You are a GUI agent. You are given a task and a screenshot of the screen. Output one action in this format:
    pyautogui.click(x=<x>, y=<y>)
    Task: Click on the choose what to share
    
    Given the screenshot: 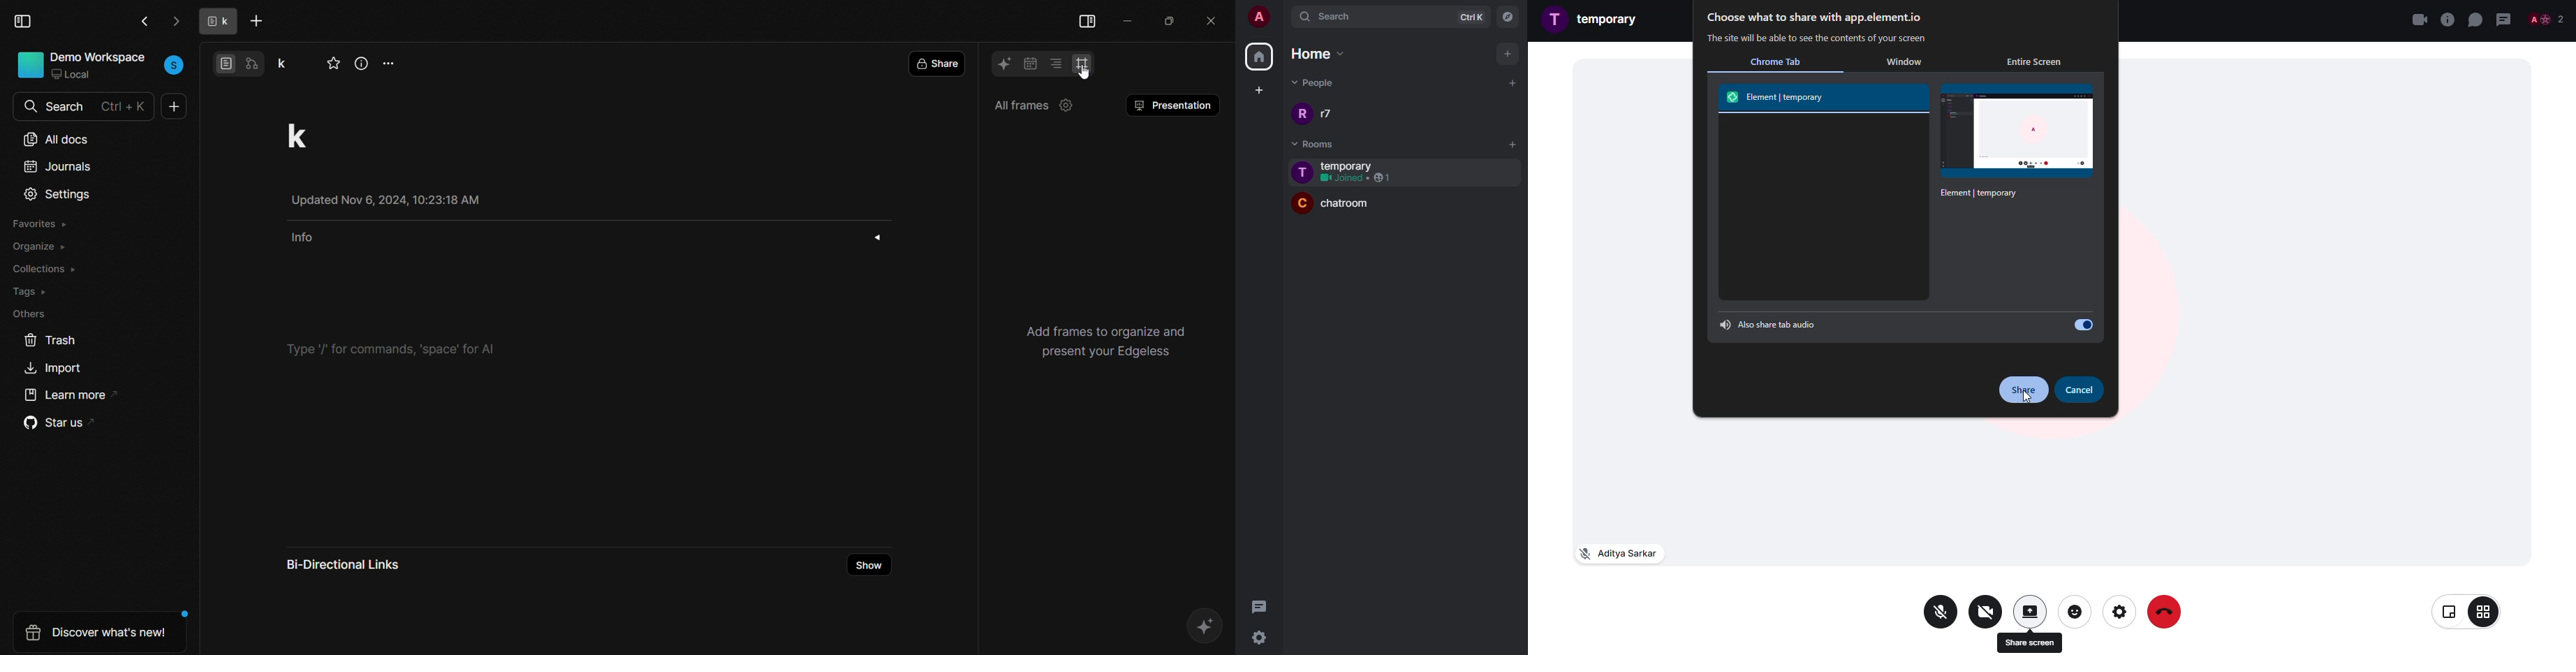 What is the action you would take?
    pyautogui.click(x=1814, y=18)
    